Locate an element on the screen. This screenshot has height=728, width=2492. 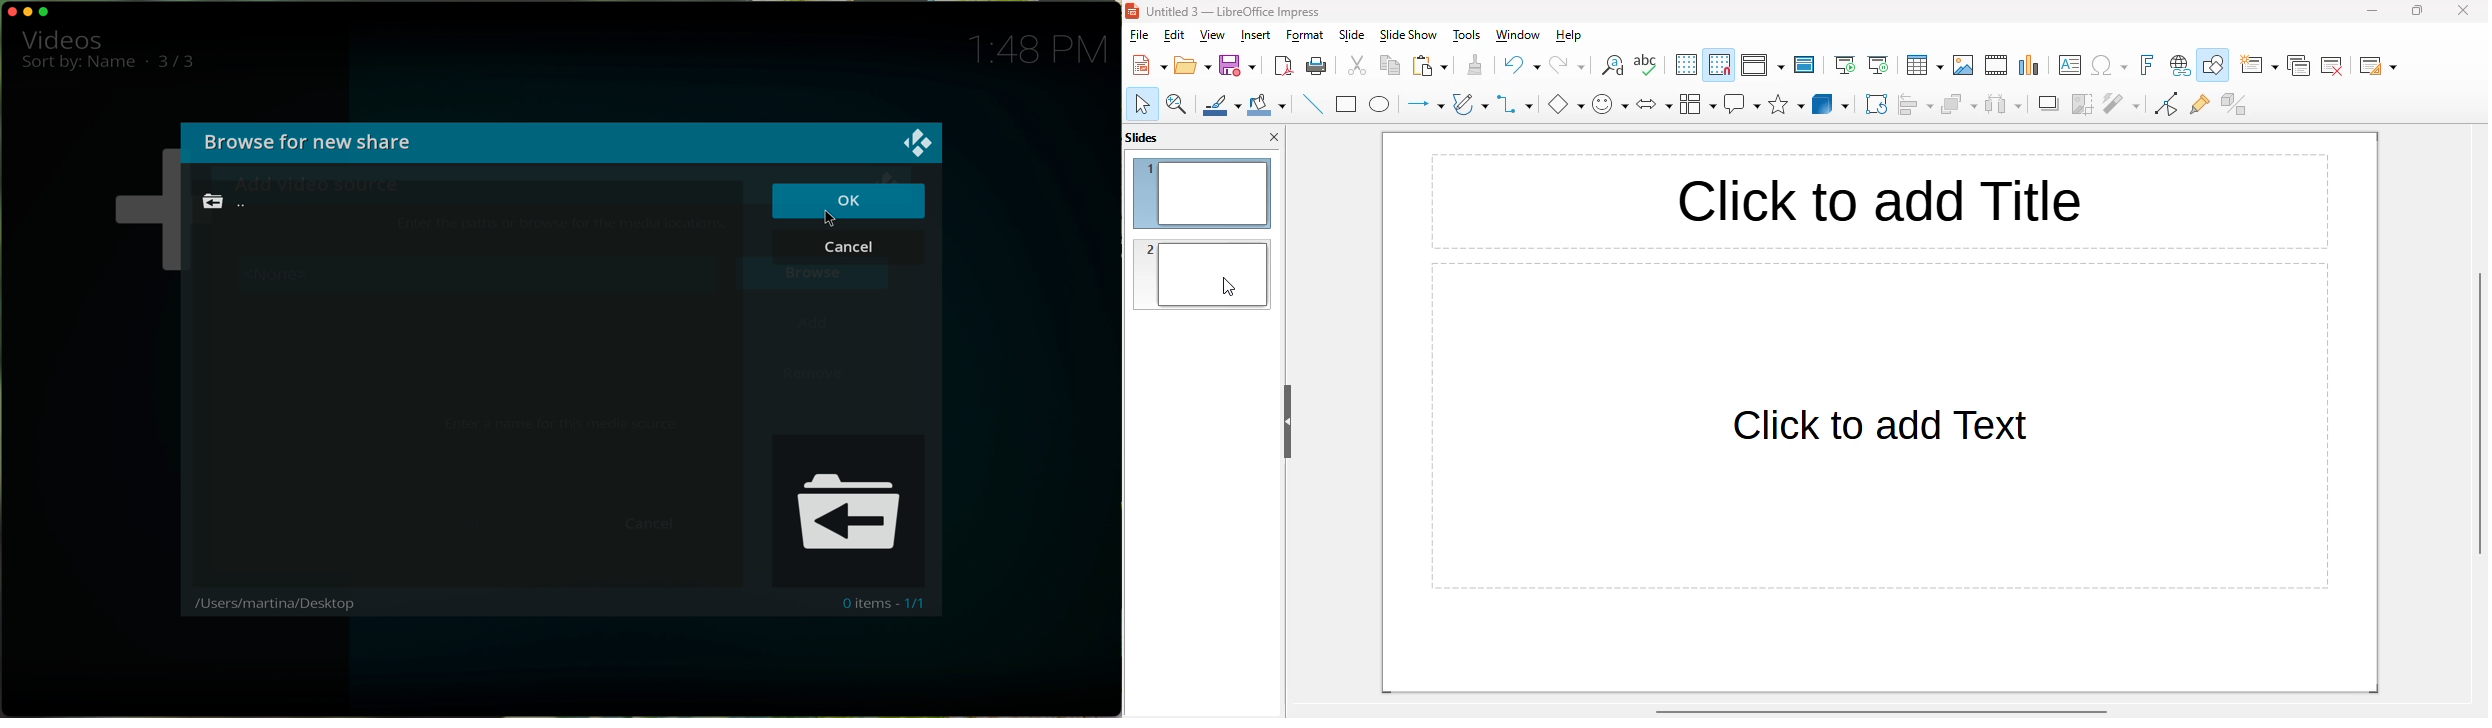
browse is located at coordinates (320, 141).